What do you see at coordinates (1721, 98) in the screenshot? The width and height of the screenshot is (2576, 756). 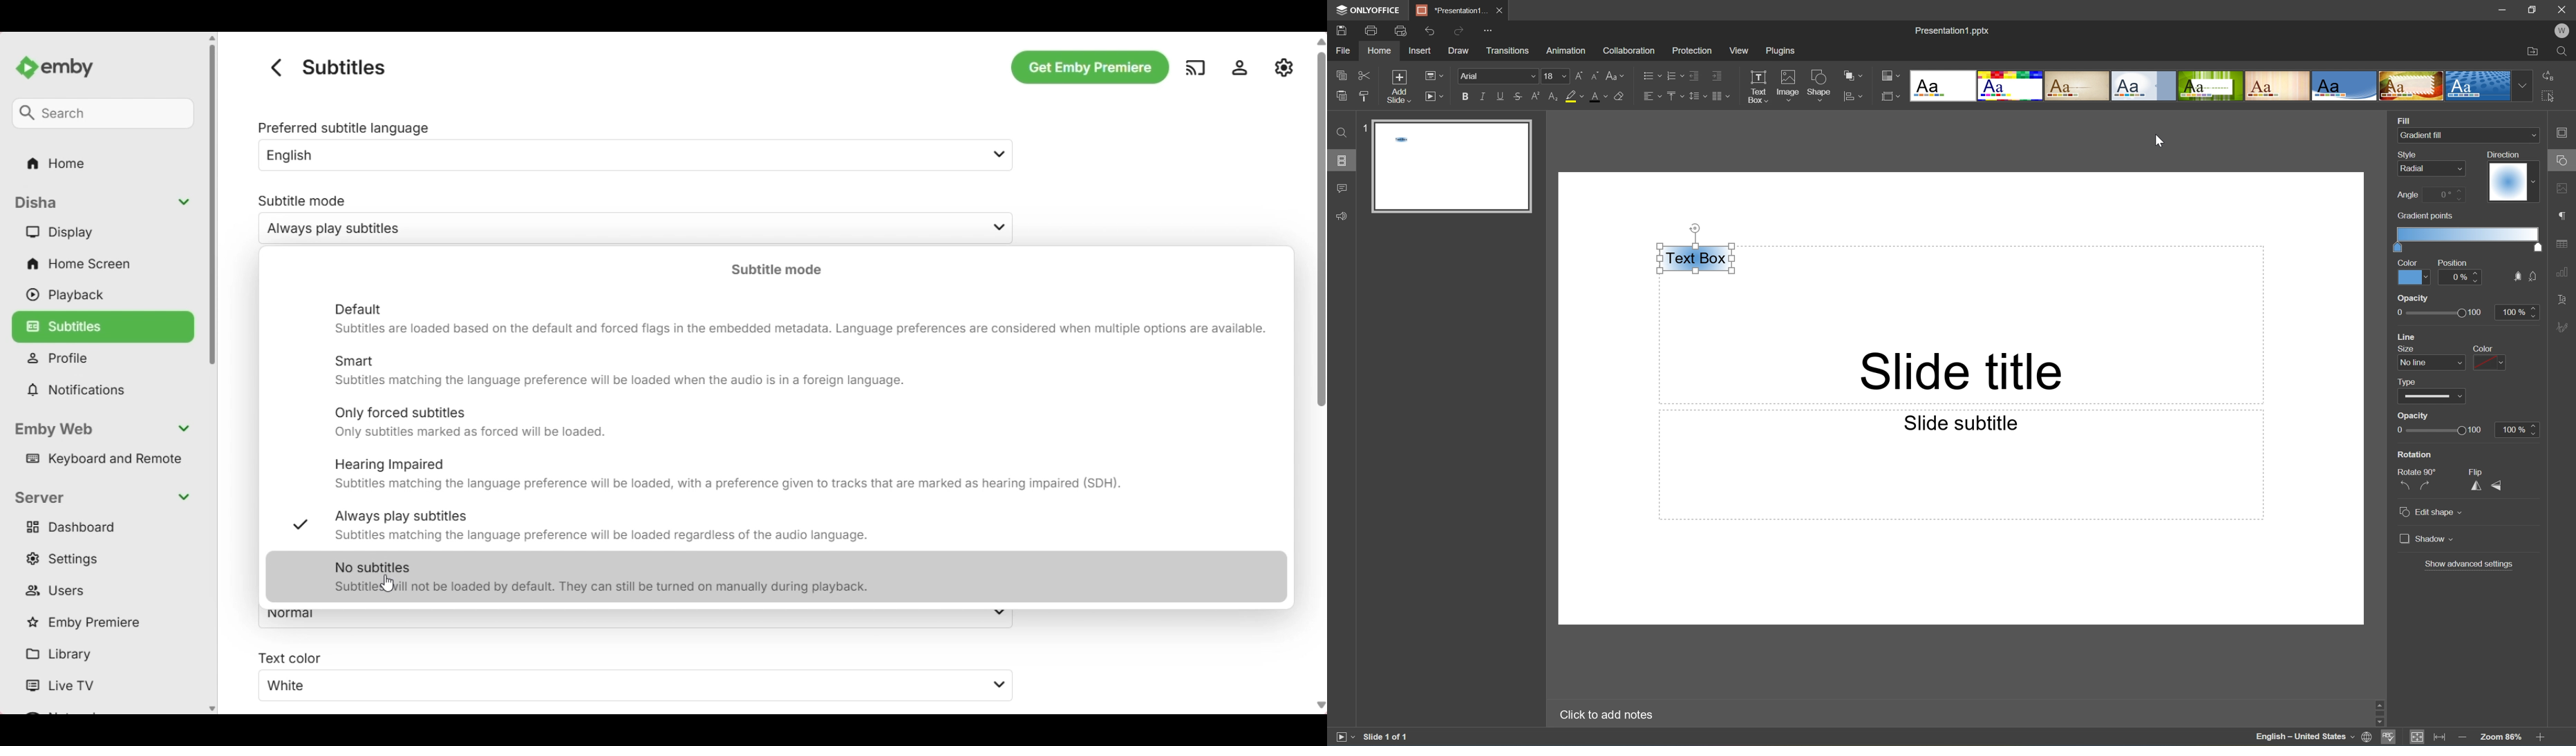 I see `Insert columns` at bounding box center [1721, 98].